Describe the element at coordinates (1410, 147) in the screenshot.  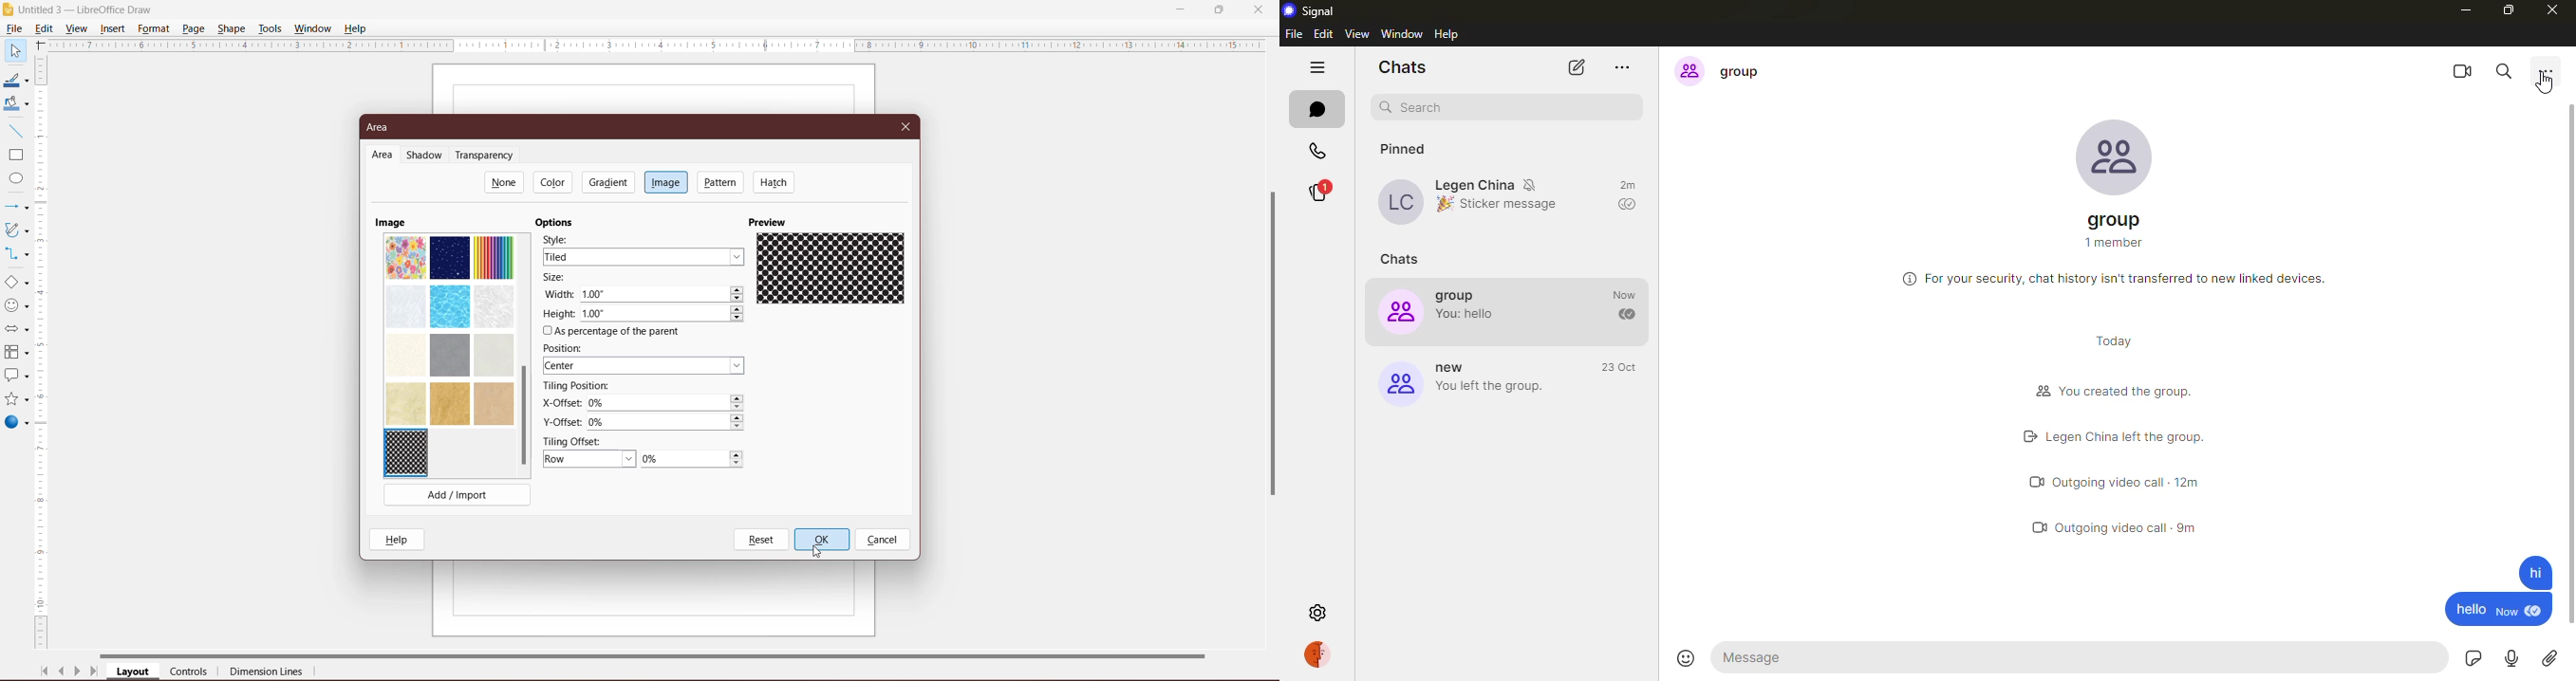
I see `pinned` at that location.